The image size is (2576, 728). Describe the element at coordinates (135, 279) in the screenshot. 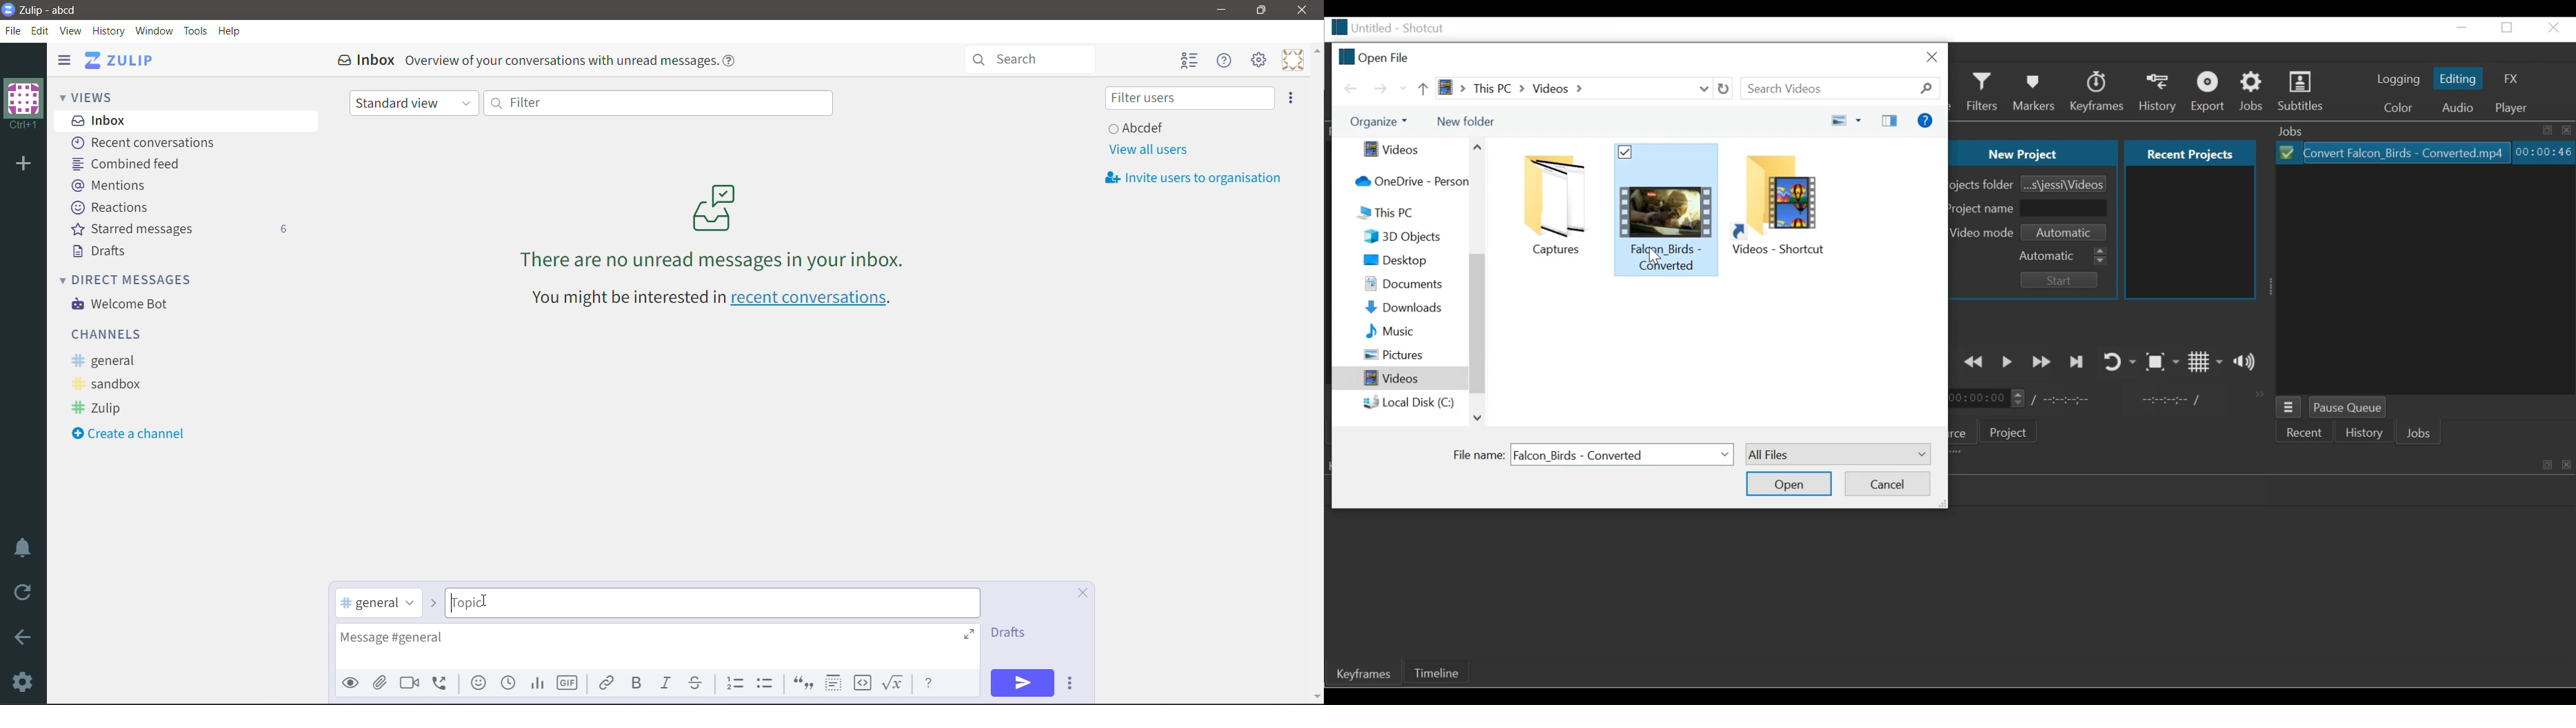

I see `Direct Messages` at that location.